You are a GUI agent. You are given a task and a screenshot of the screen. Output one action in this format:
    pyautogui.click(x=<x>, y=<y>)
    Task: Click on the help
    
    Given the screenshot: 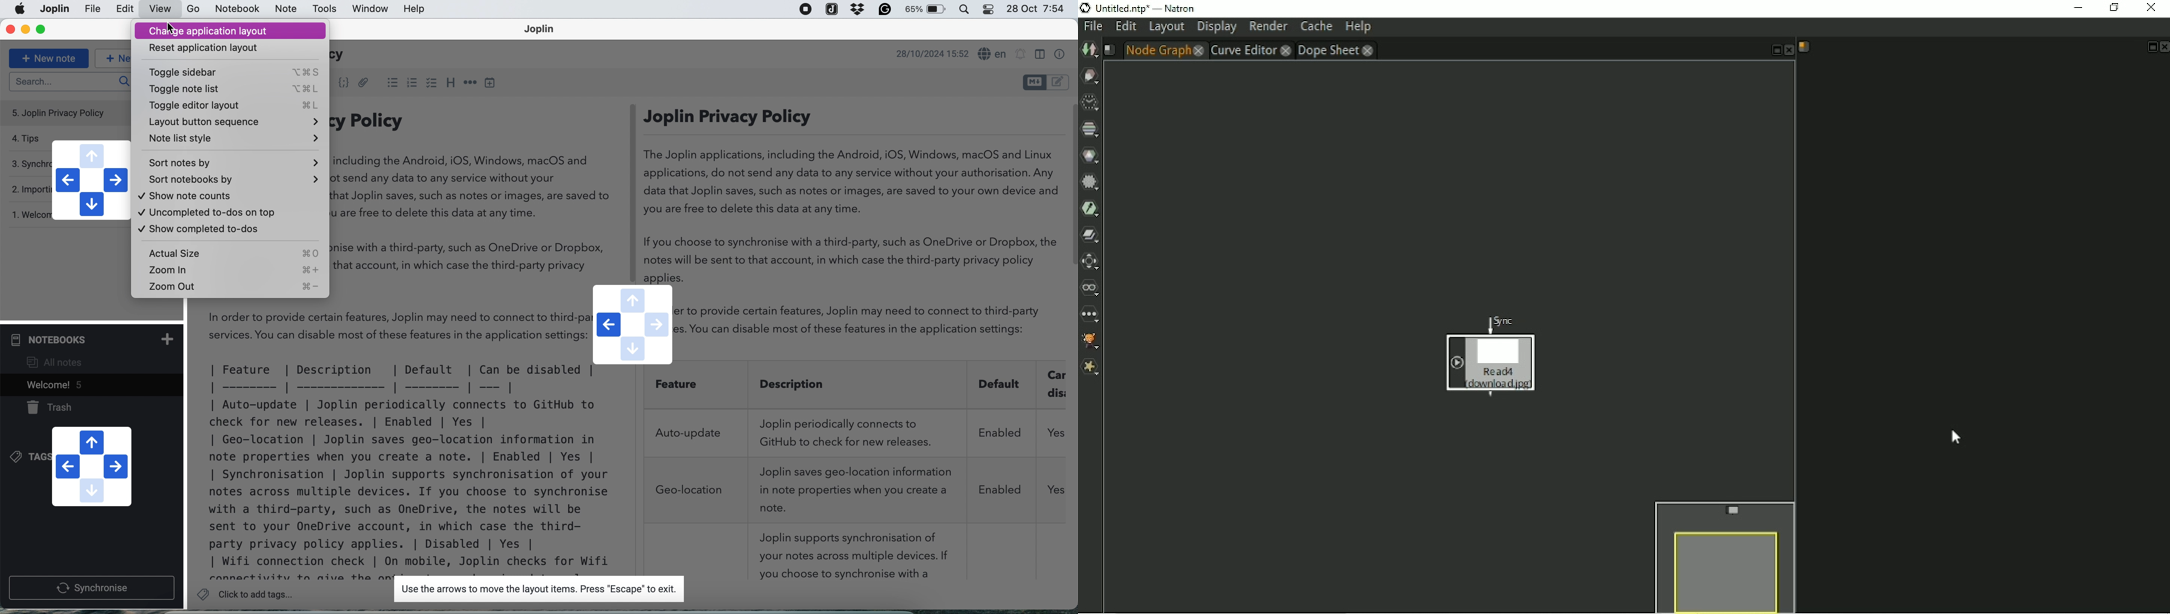 What is the action you would take?
    pyautogui.click(x=416, y=10)
    